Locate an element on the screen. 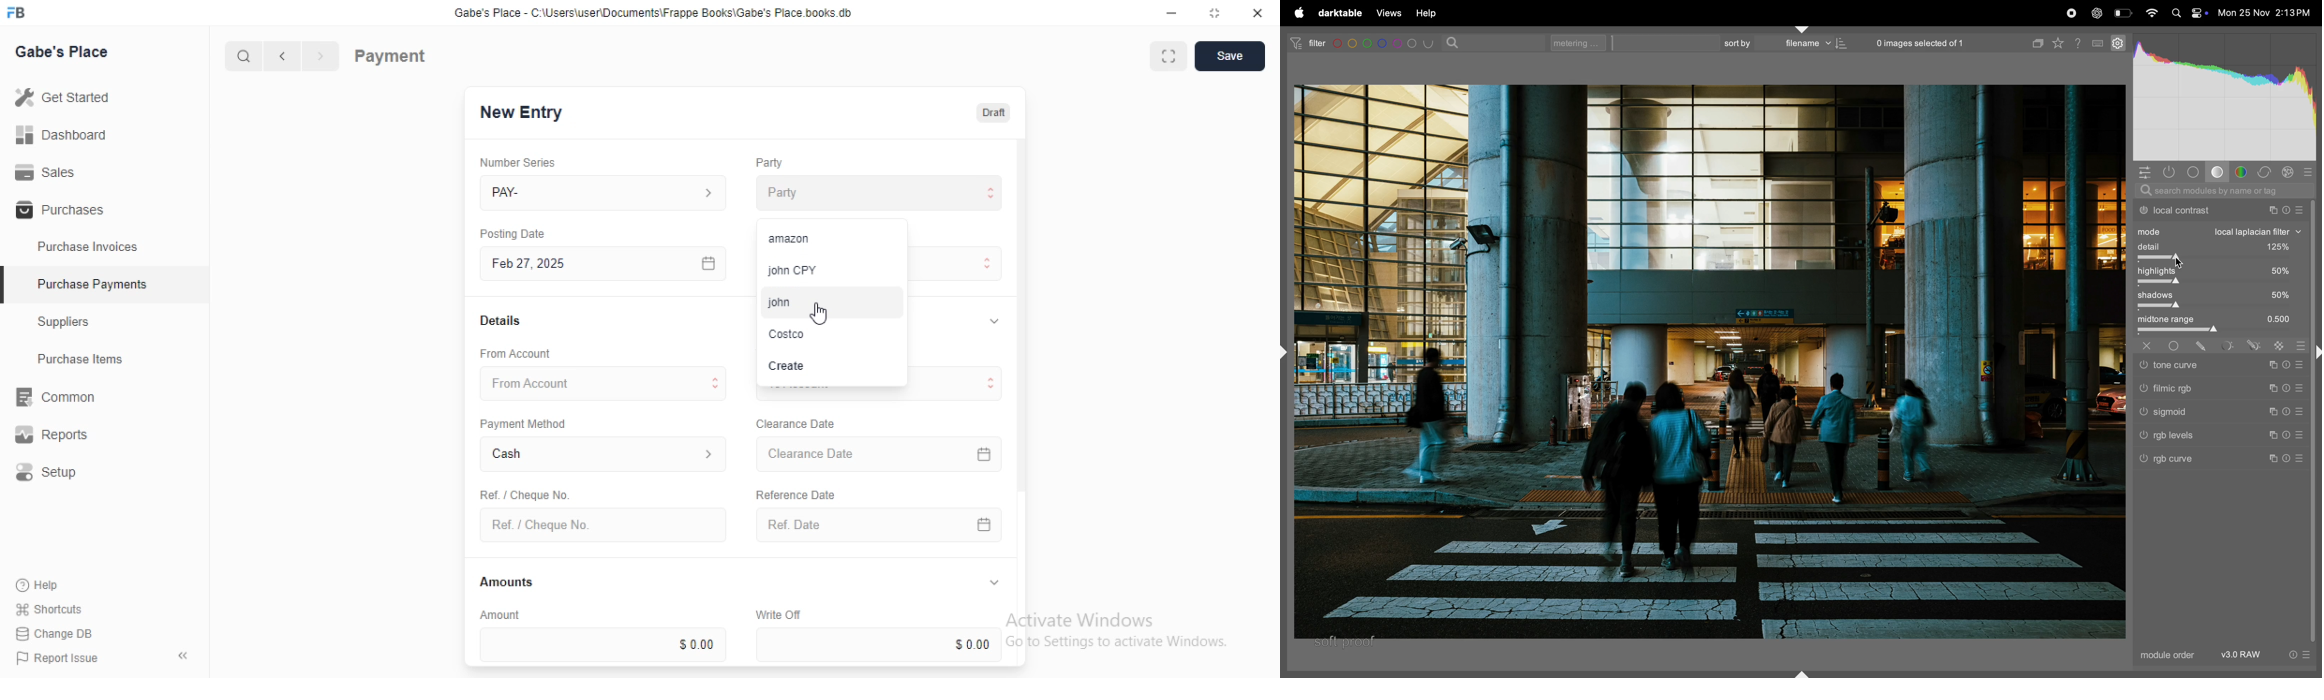 The height and width of the screenshot is (700, 2324). Gabe's Place is located at coordinates (66, 53).